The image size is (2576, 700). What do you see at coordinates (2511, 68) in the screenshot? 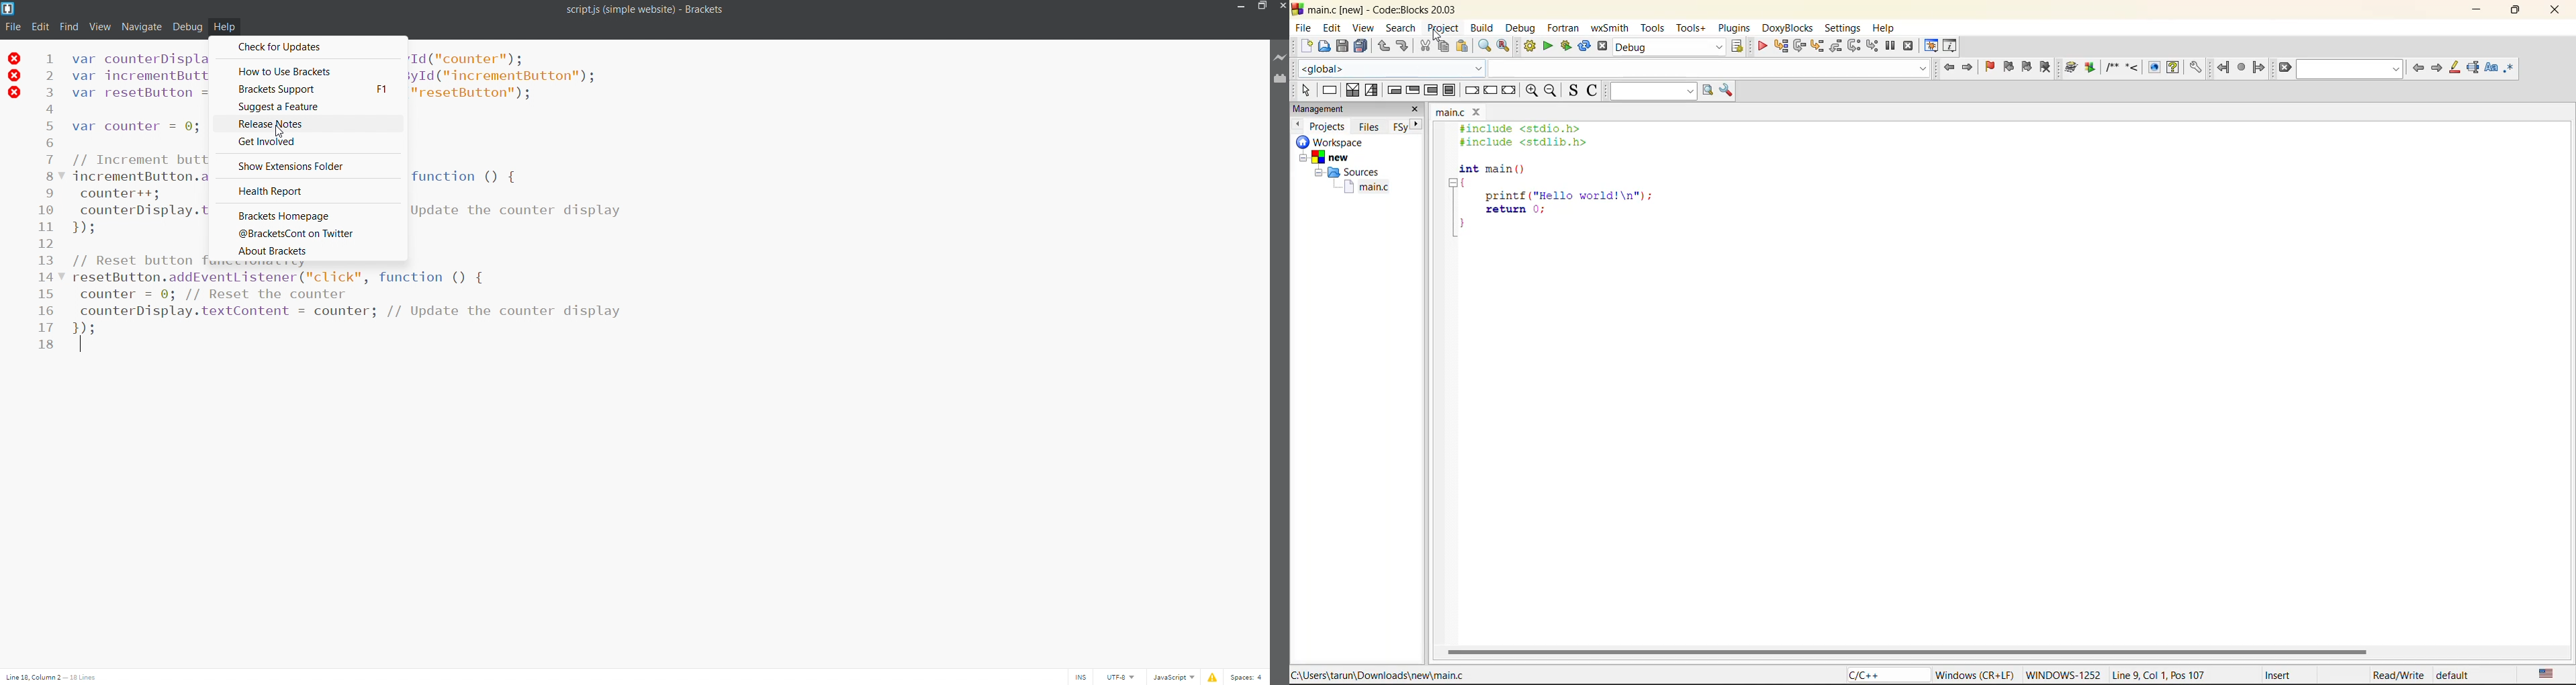
I see `use regex` at bounding box center [2511, 68].